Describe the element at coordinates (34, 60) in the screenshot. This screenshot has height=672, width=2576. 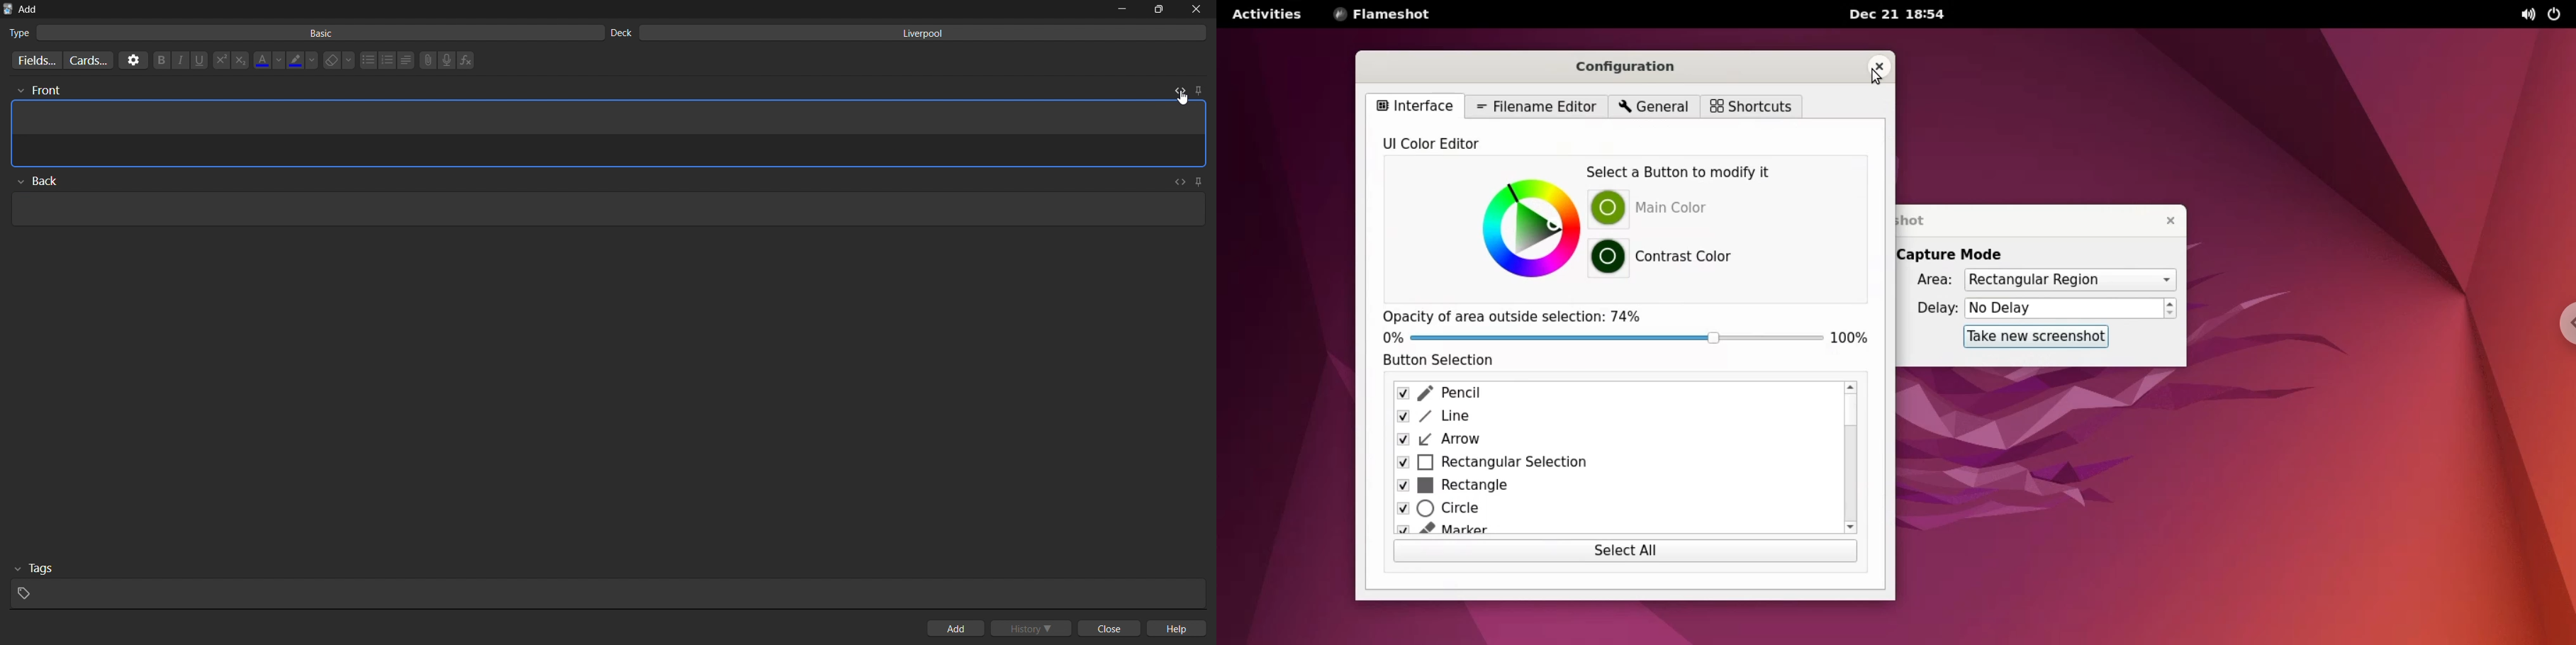
I see `customize fields` at that location.